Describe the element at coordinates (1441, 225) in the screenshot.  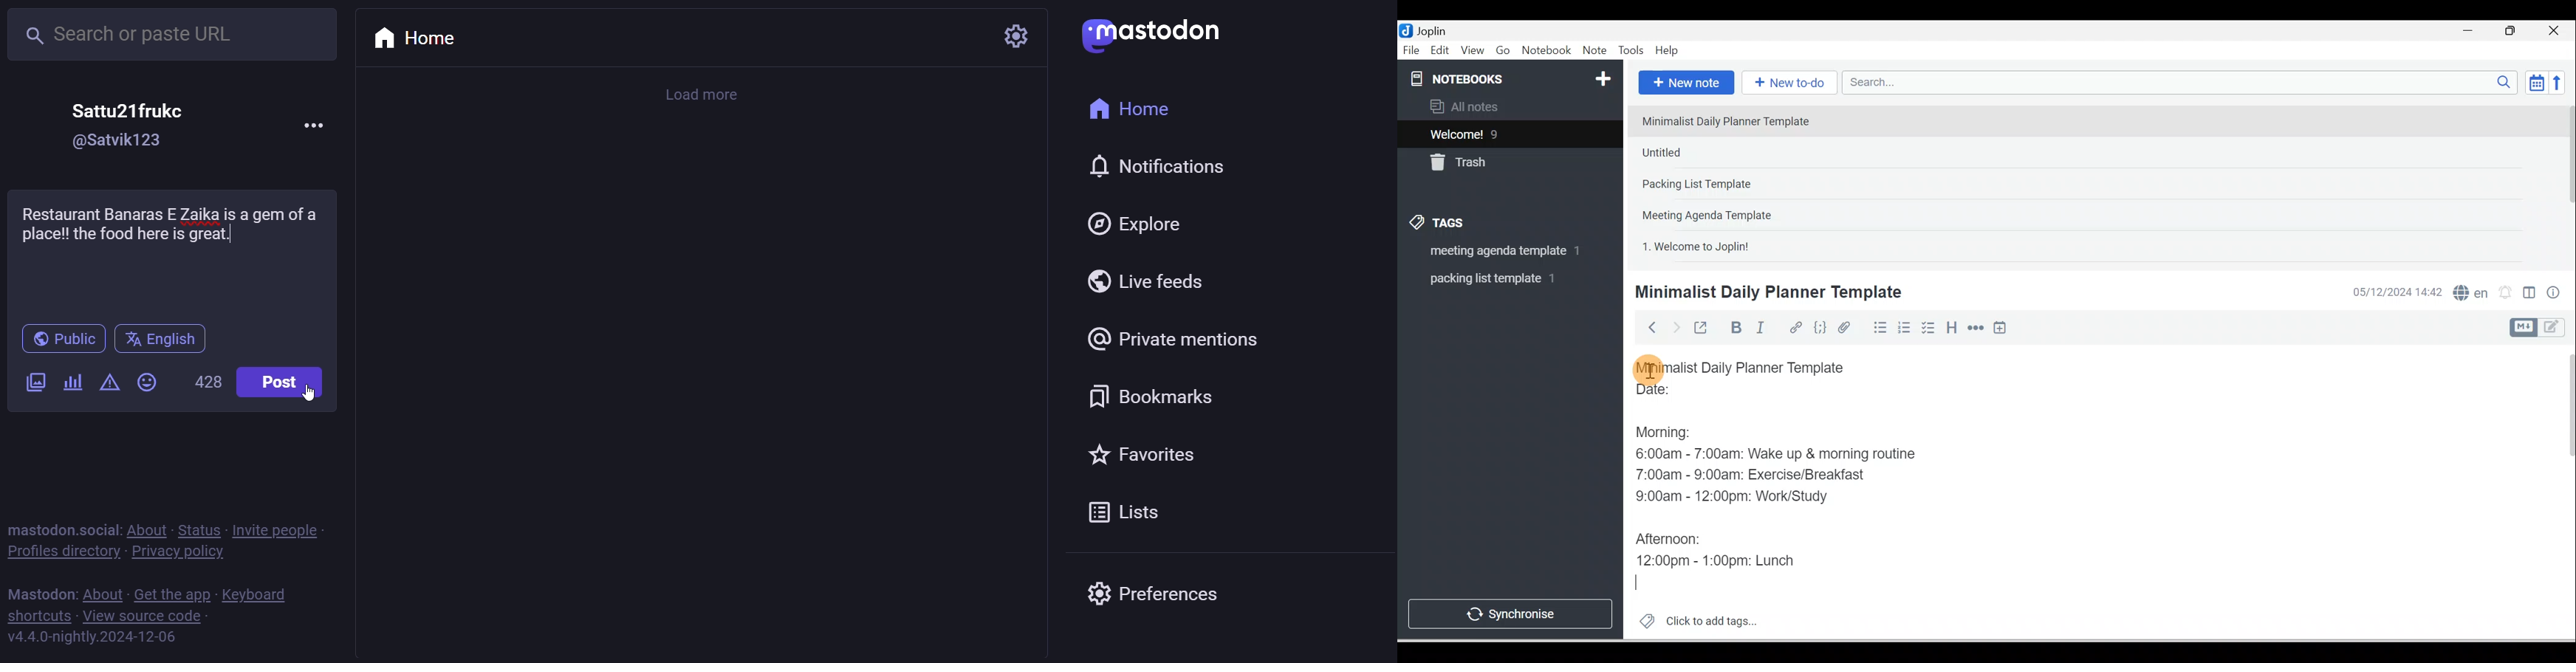
I see `Tags` at that location.